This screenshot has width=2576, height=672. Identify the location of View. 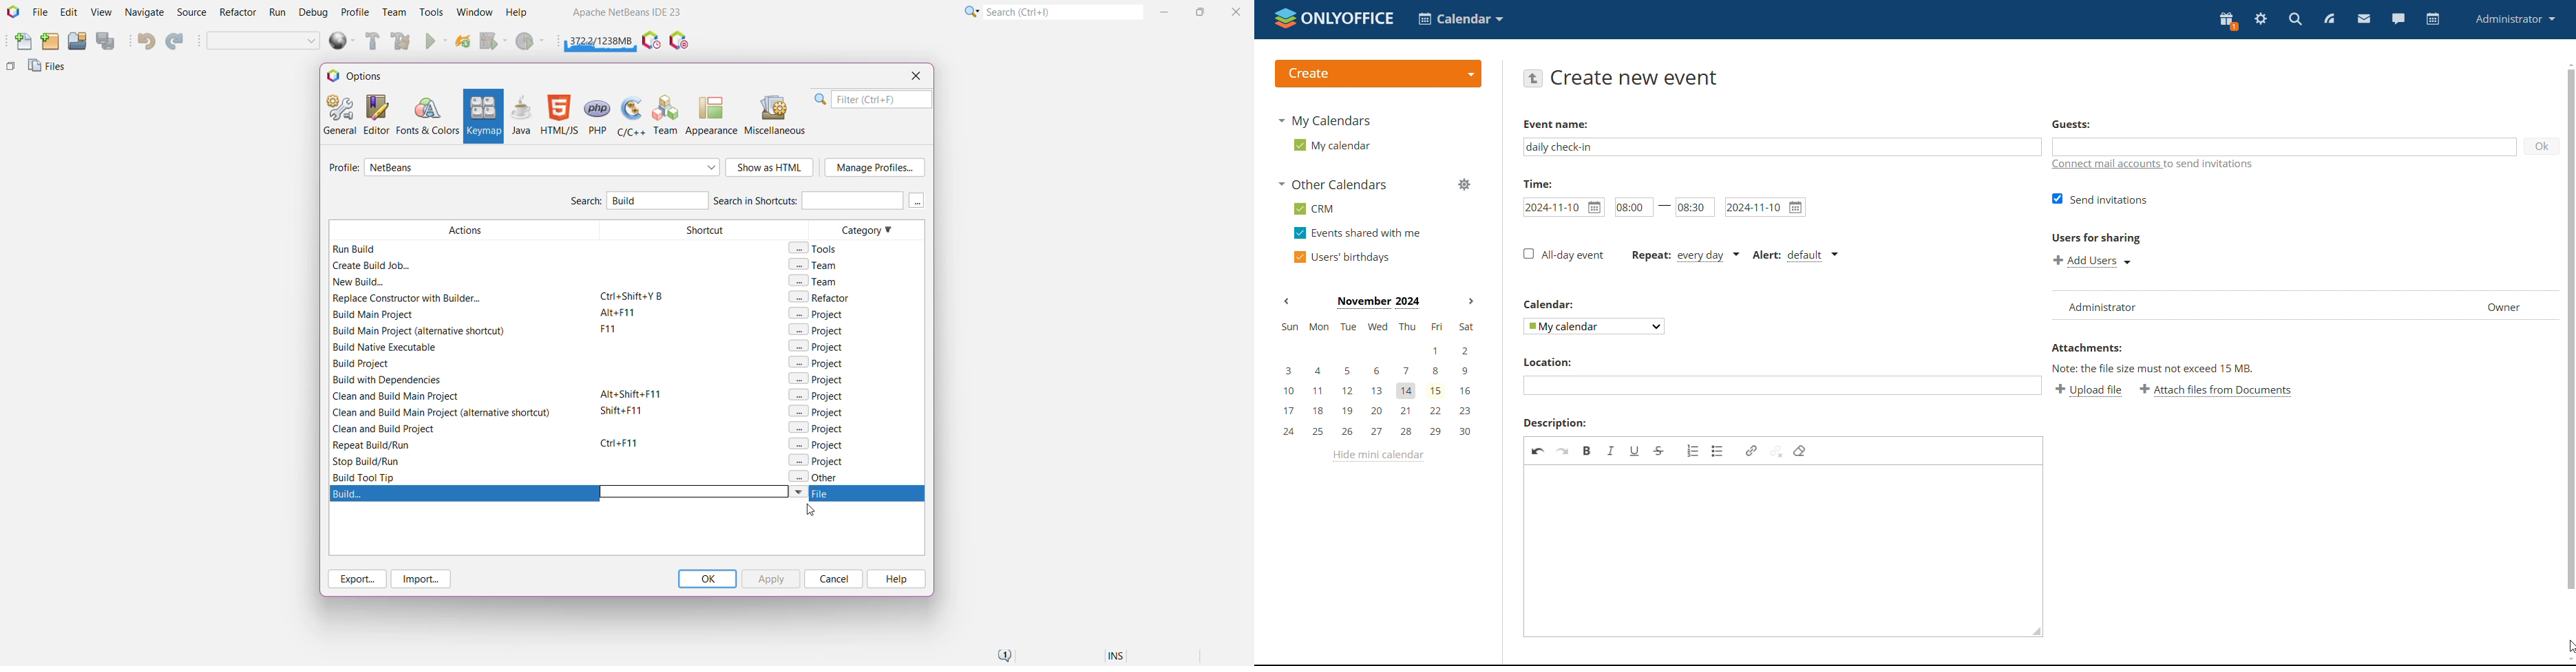
(101, 13).